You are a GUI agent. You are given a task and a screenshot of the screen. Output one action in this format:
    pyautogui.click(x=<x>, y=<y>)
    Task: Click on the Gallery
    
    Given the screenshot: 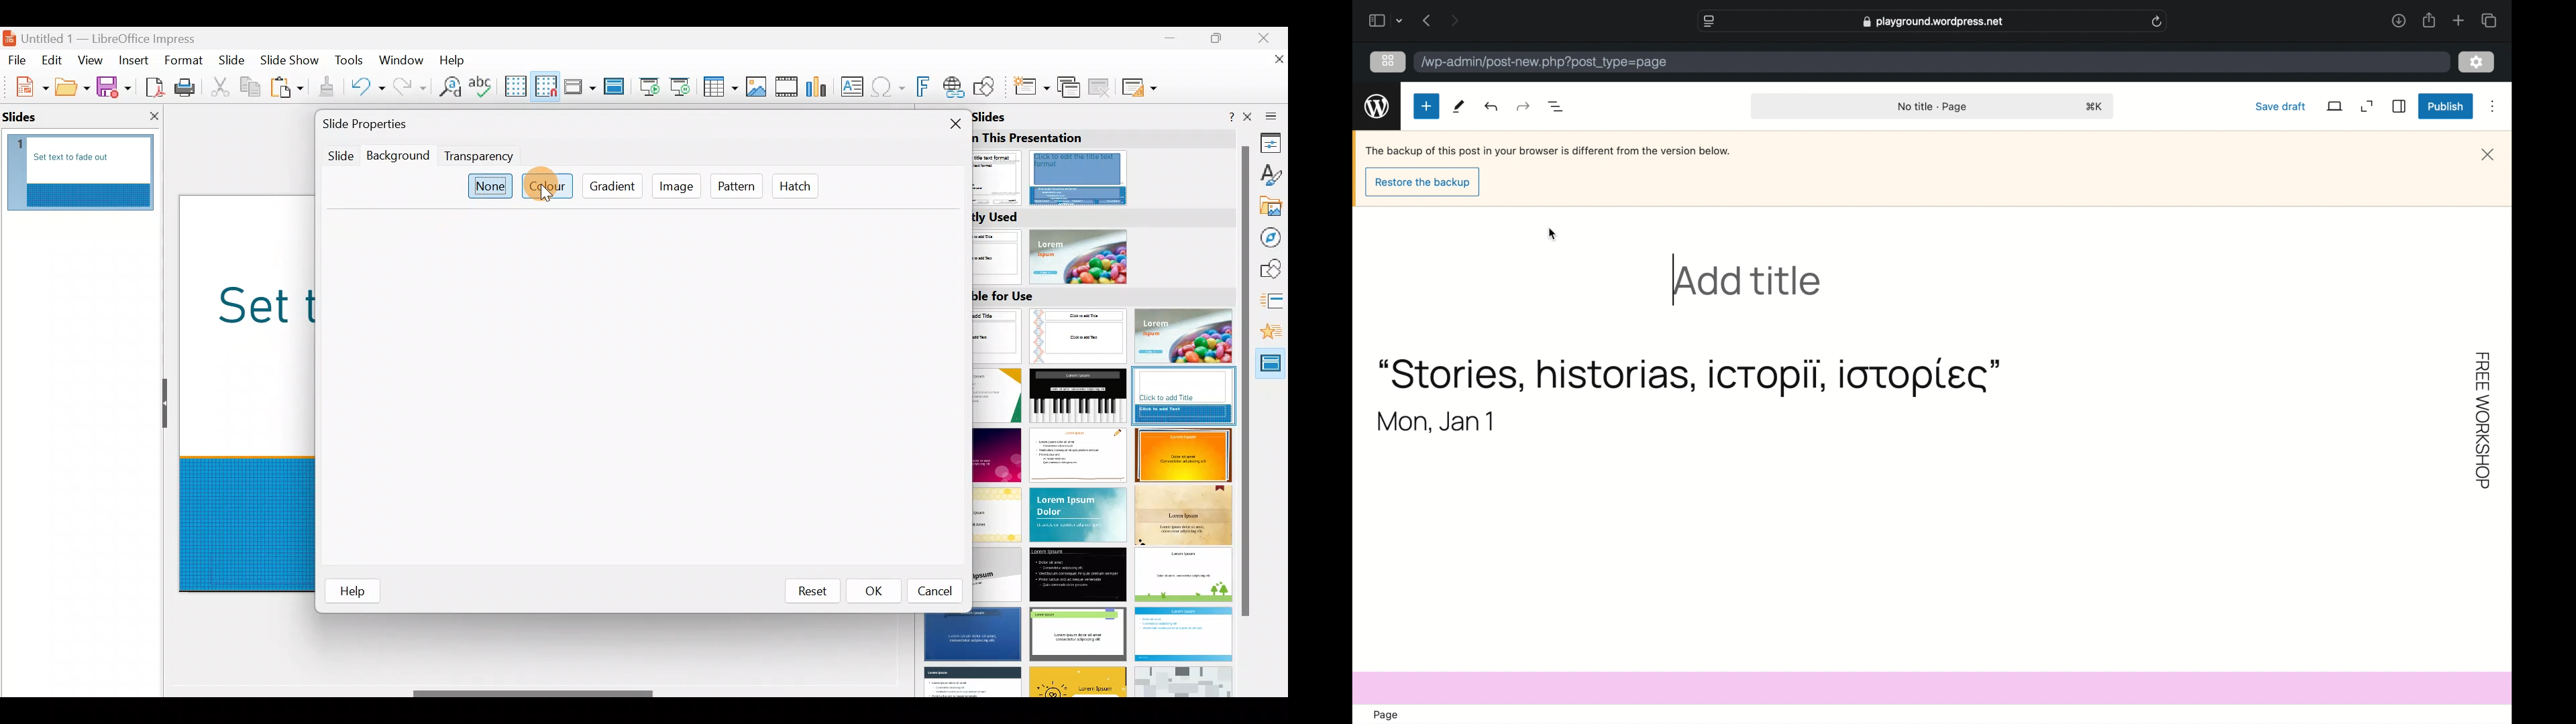 What is the action you would take?
    pyautogui.click(x=1272, y=208)
    